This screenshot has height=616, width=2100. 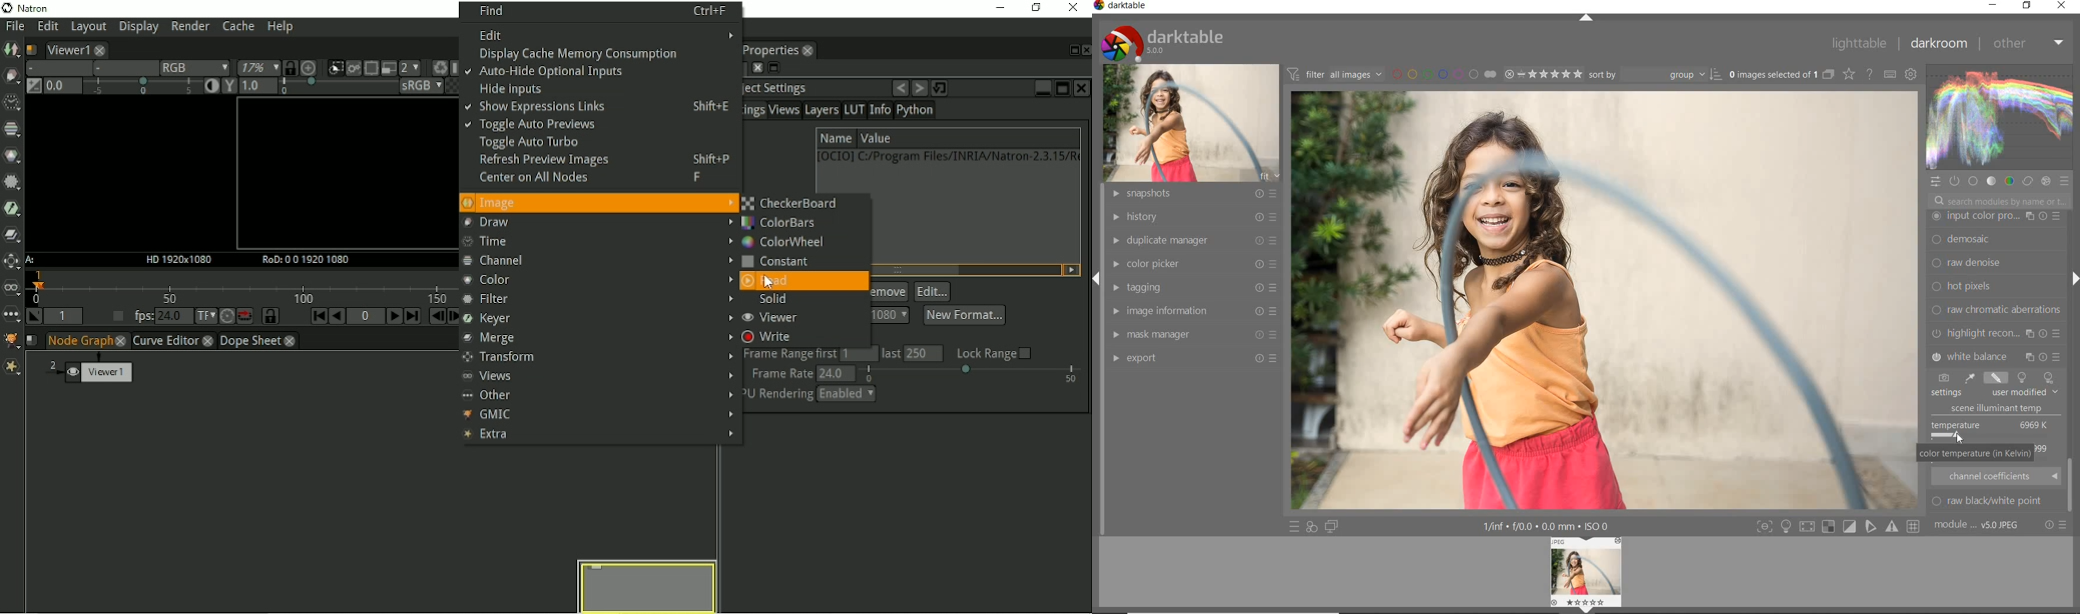 What do you see at coordinates (1810, 526) in the screenshot?
I see `toggle mode ` at bounding box center [1810, 526].